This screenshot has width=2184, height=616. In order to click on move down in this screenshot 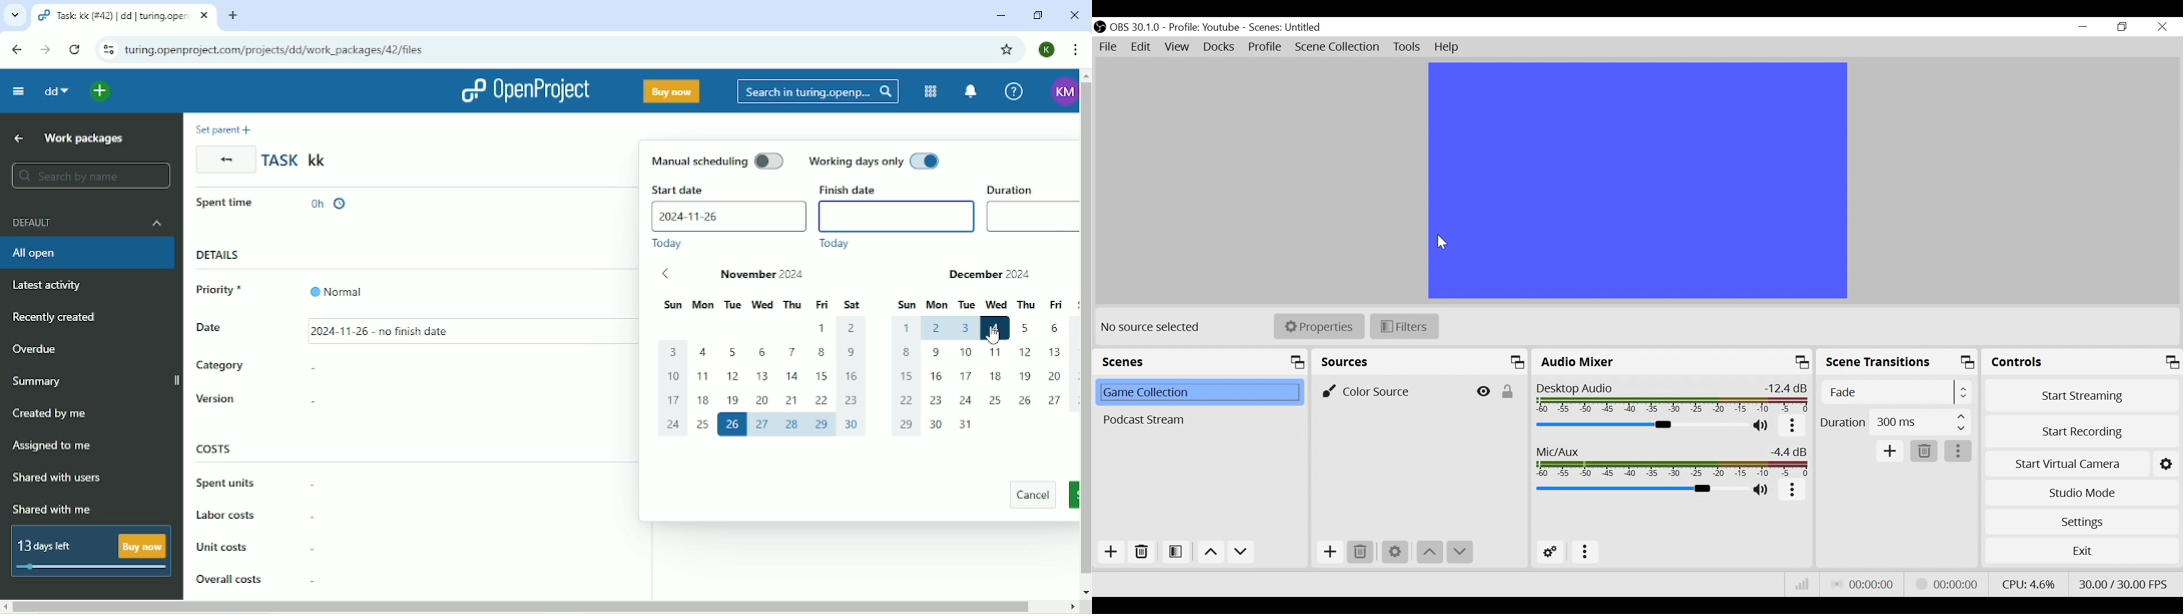, I will do `click(1461, 553)`.